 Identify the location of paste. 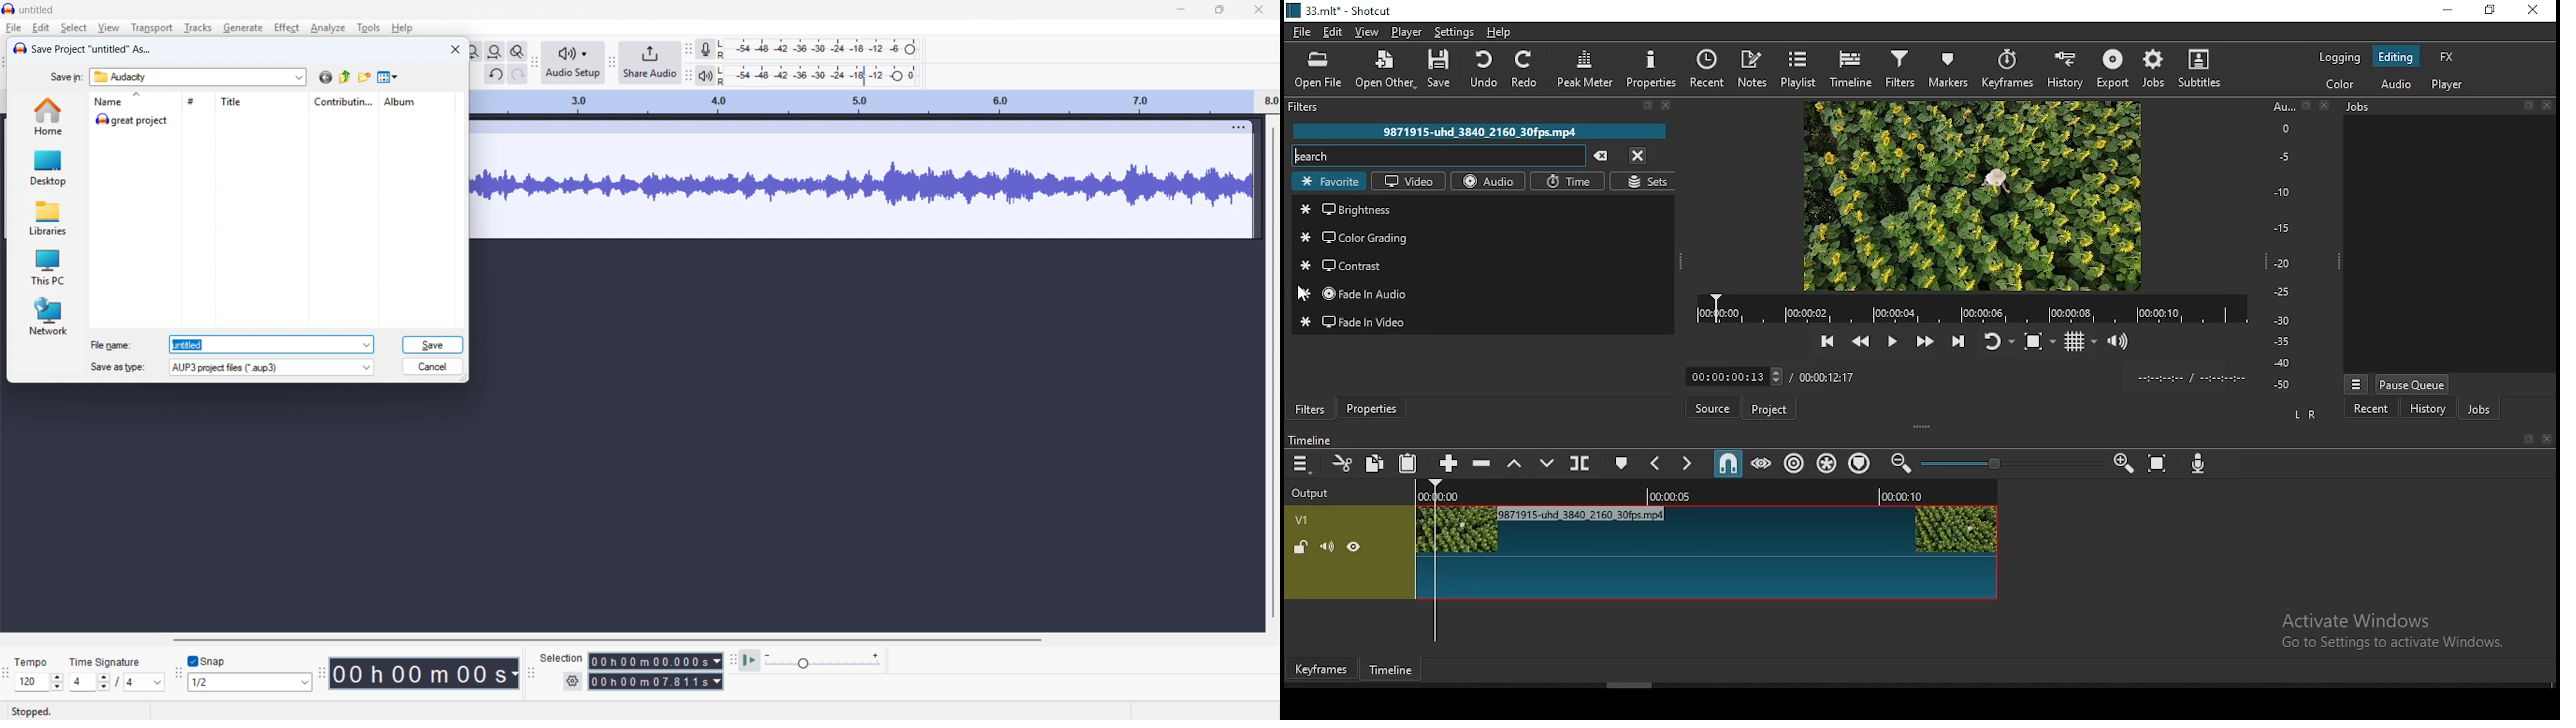
(1407, 465).